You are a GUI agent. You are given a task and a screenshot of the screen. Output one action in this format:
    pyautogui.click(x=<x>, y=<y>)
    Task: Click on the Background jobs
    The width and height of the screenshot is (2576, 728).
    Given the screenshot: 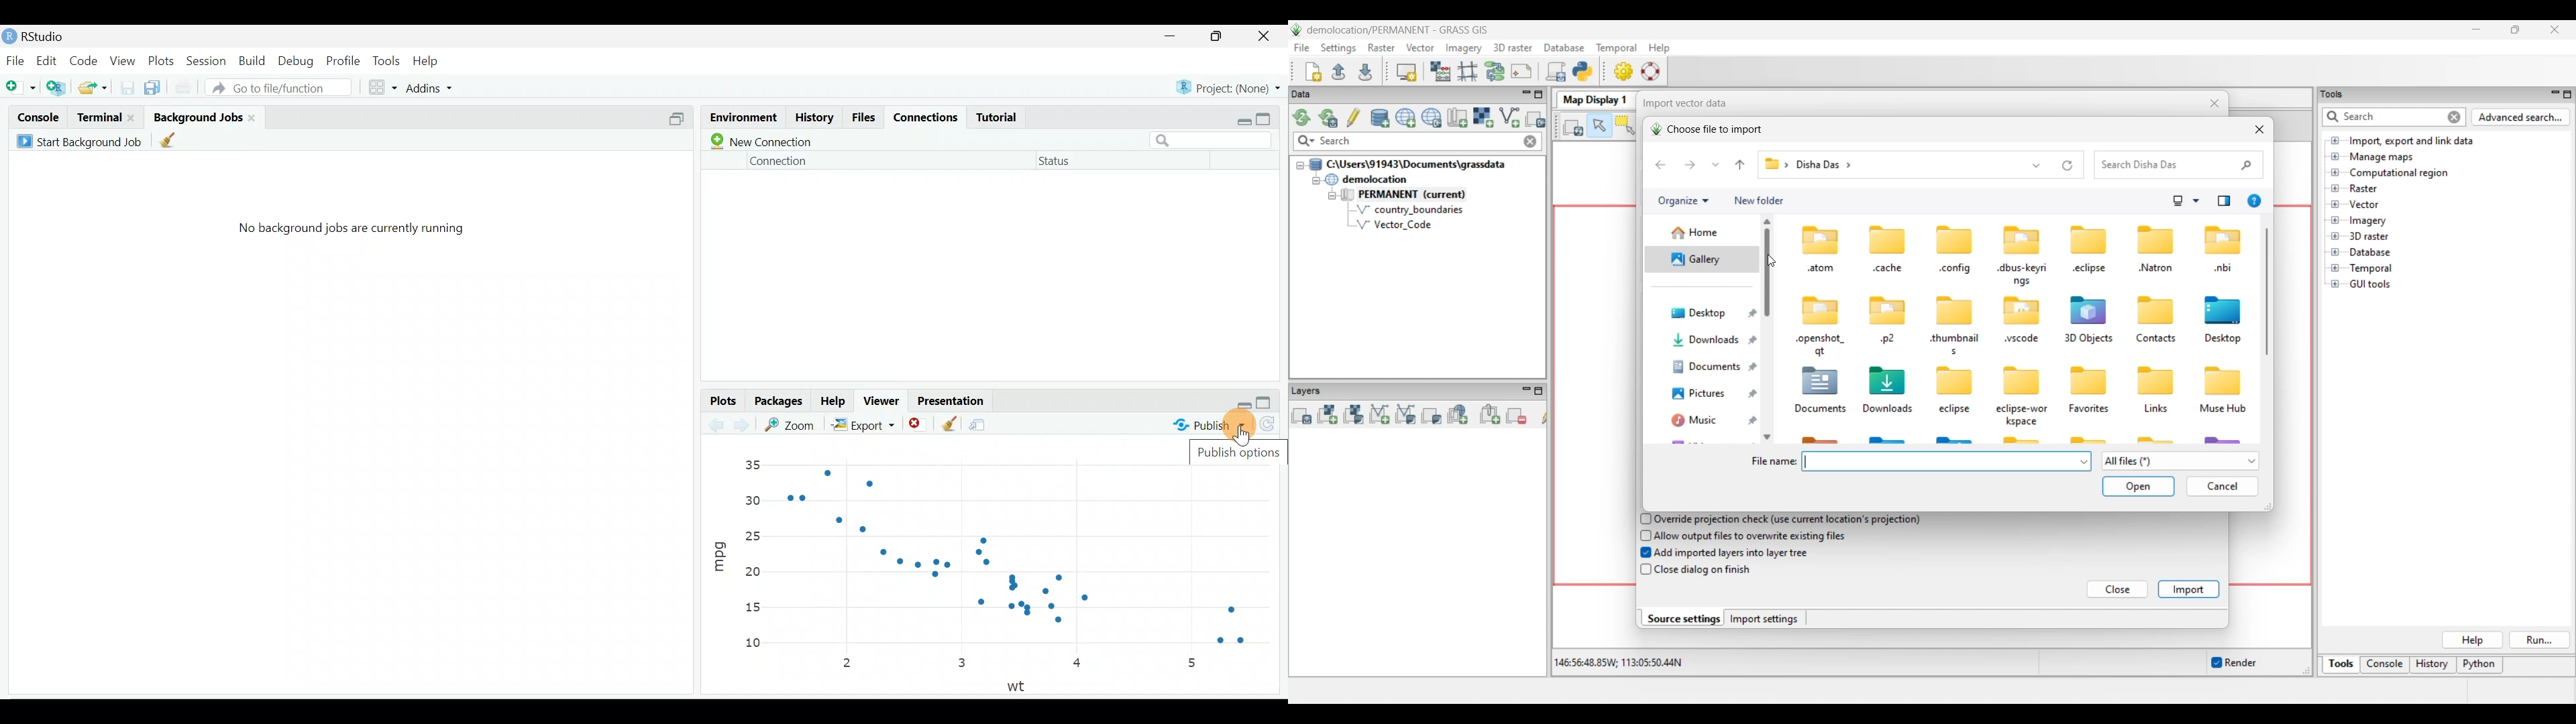 What is the action you would take?
    pyautogui.click(x=197, y=113)
    